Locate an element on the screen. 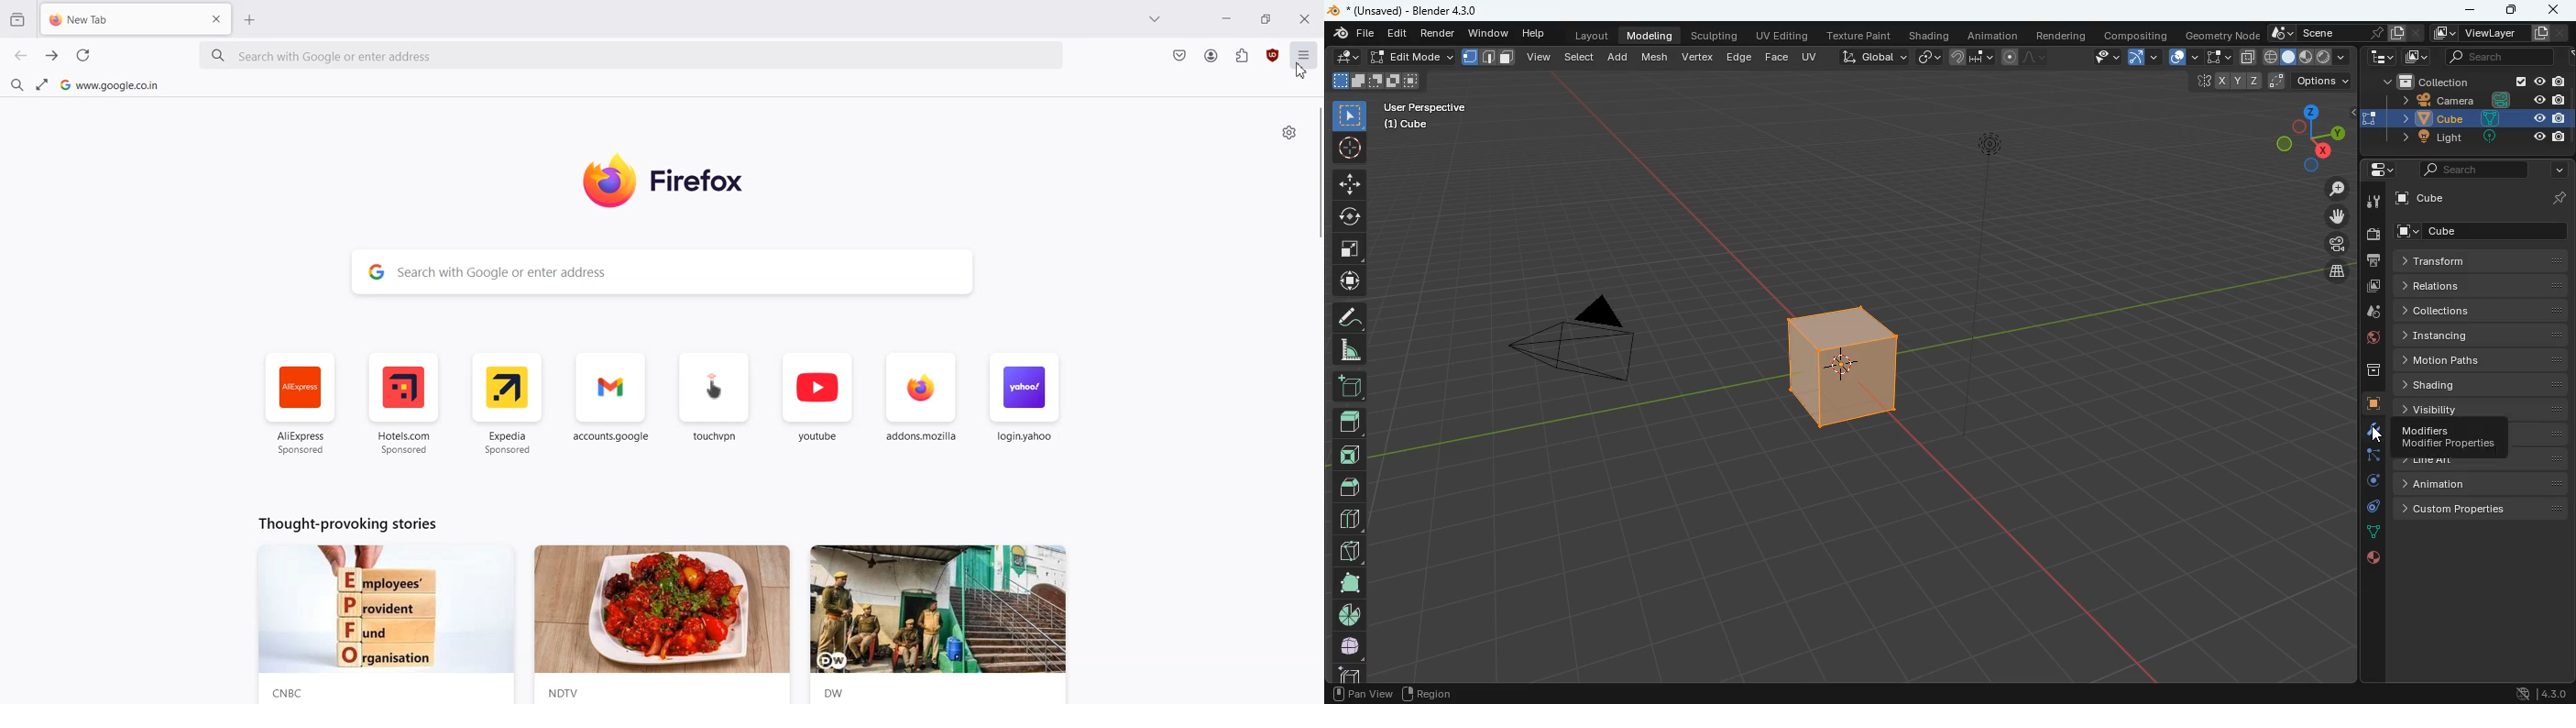  line is located at coordinates (2429, 462).